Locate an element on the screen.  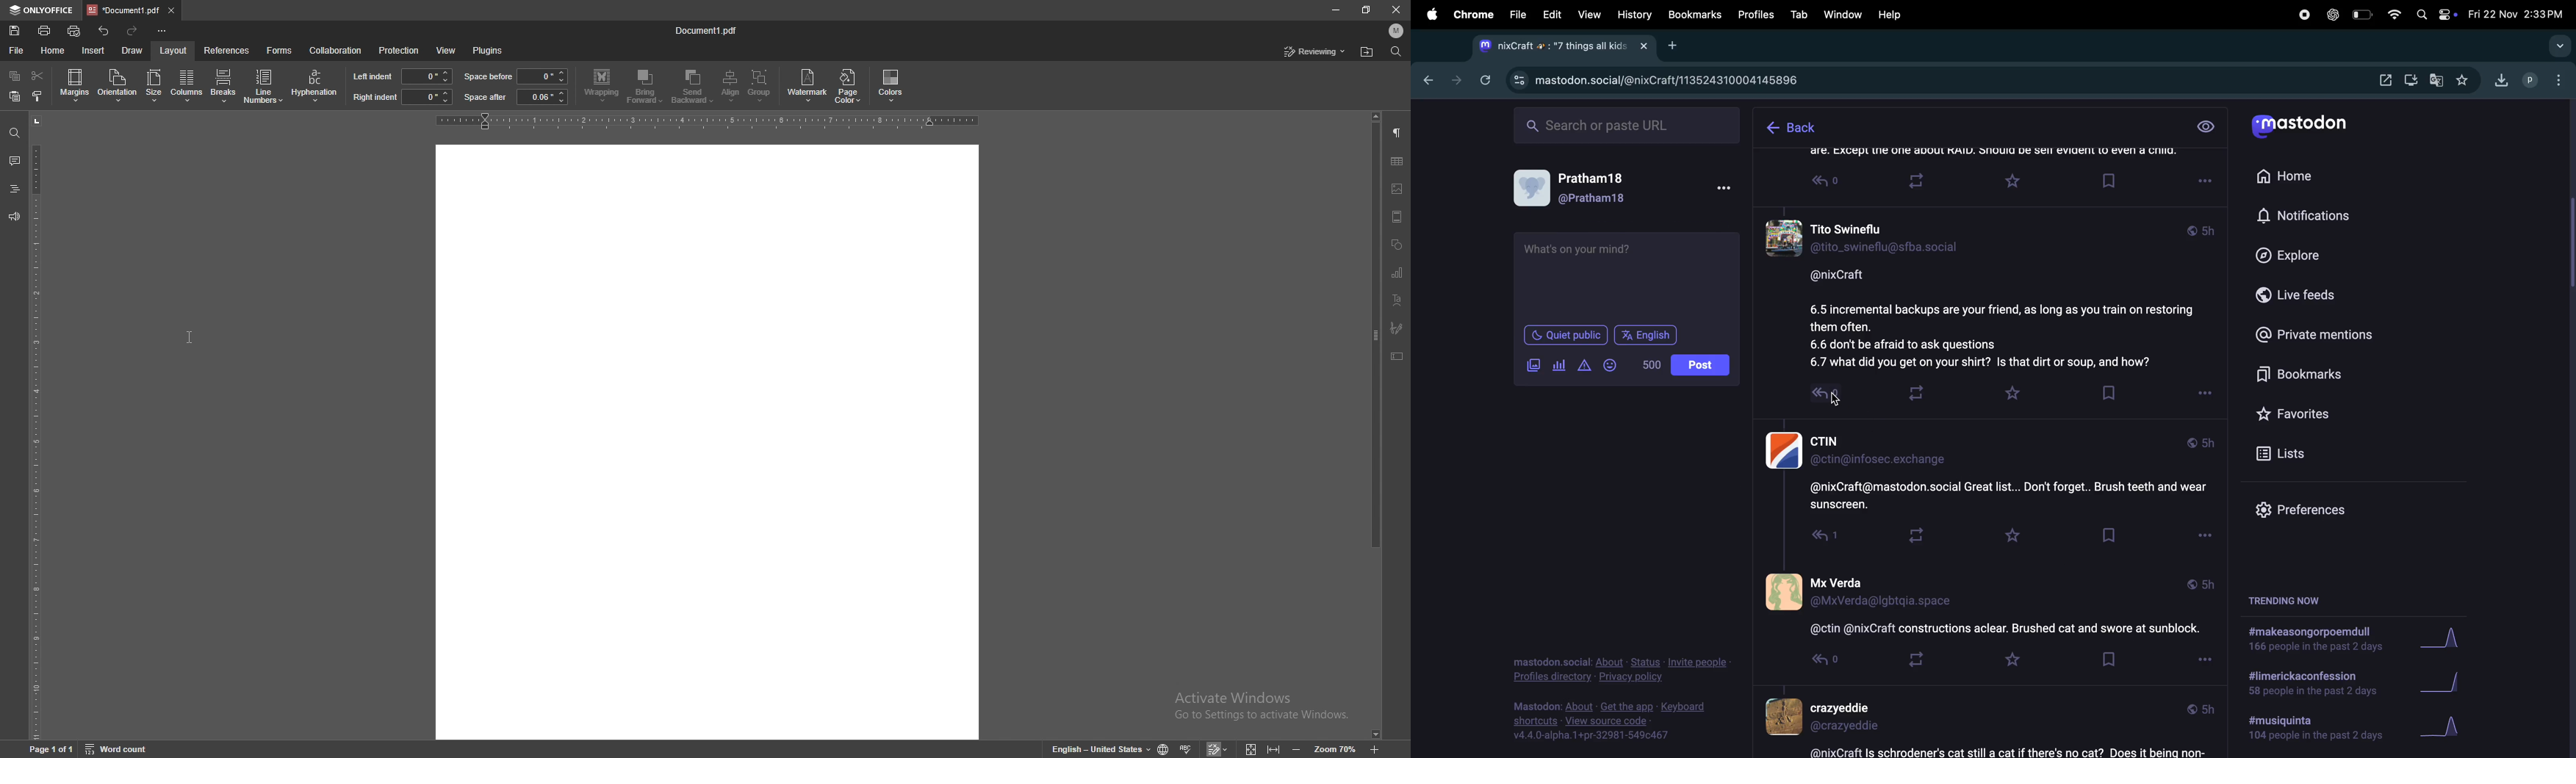
redo is located at coordinates (133, 32).